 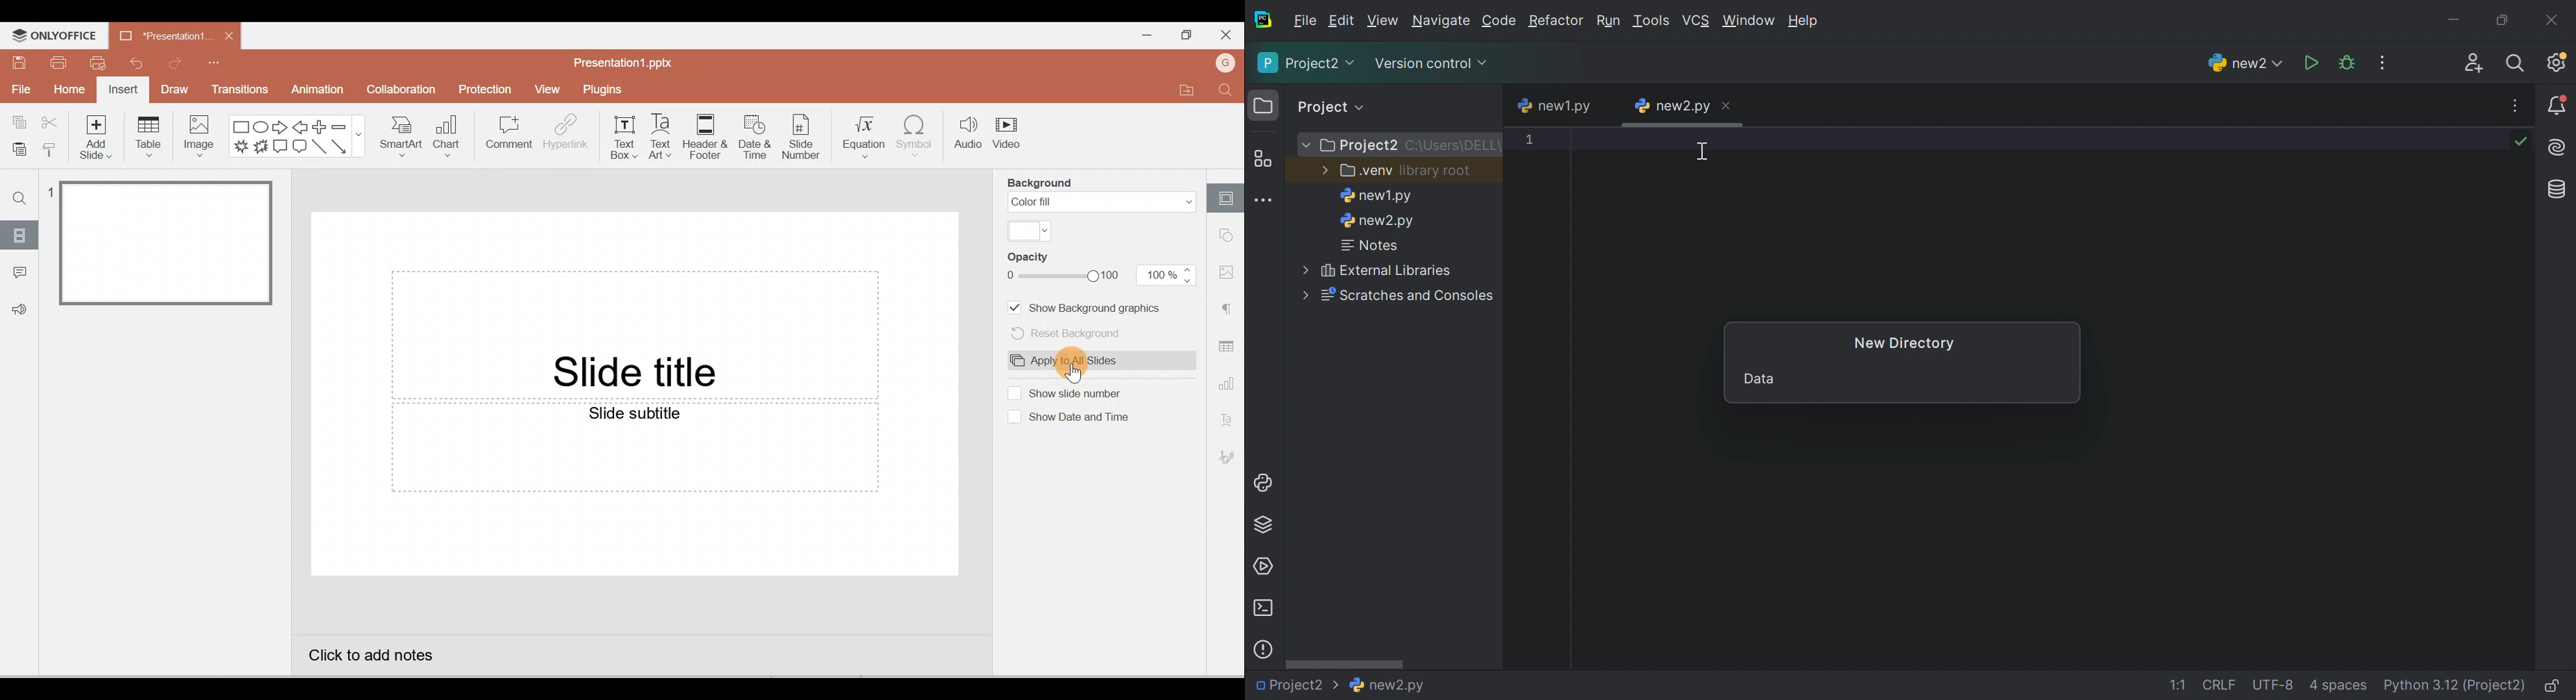 I want to click on Copy, so click(x=16, y=121).